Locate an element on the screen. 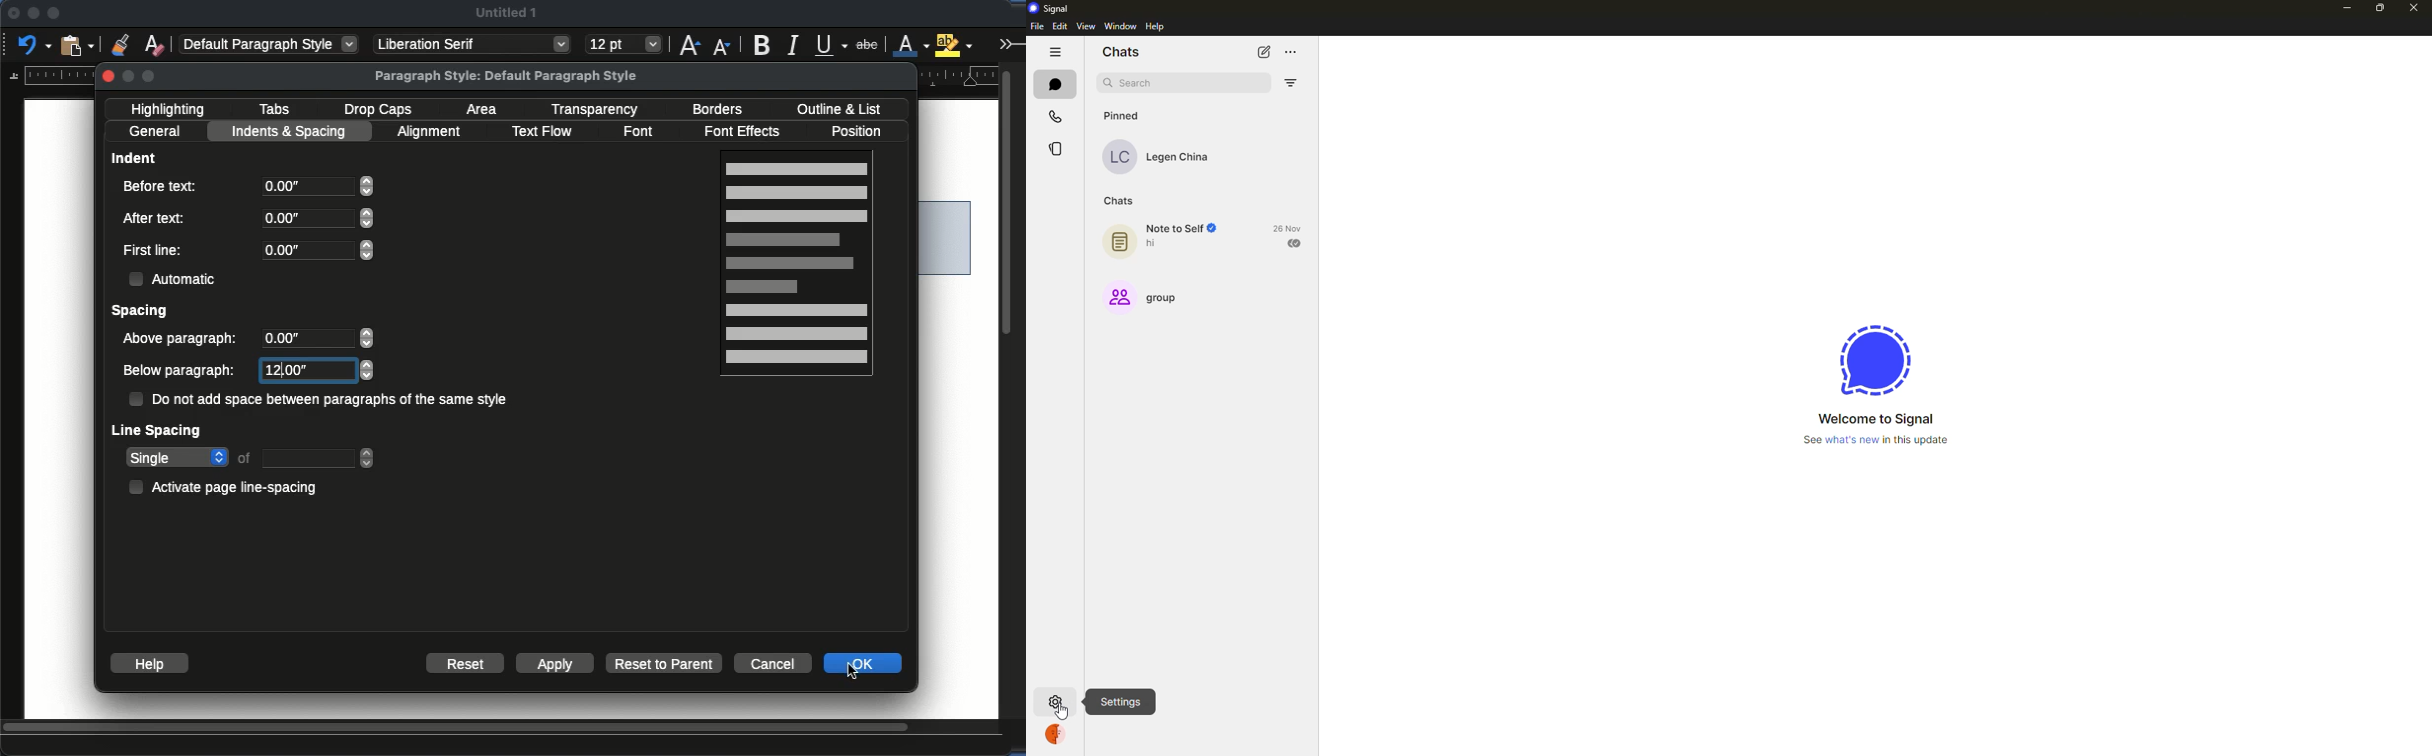 This screenshot has width=2436, height=756. ok is located at coordinates (862, 663).